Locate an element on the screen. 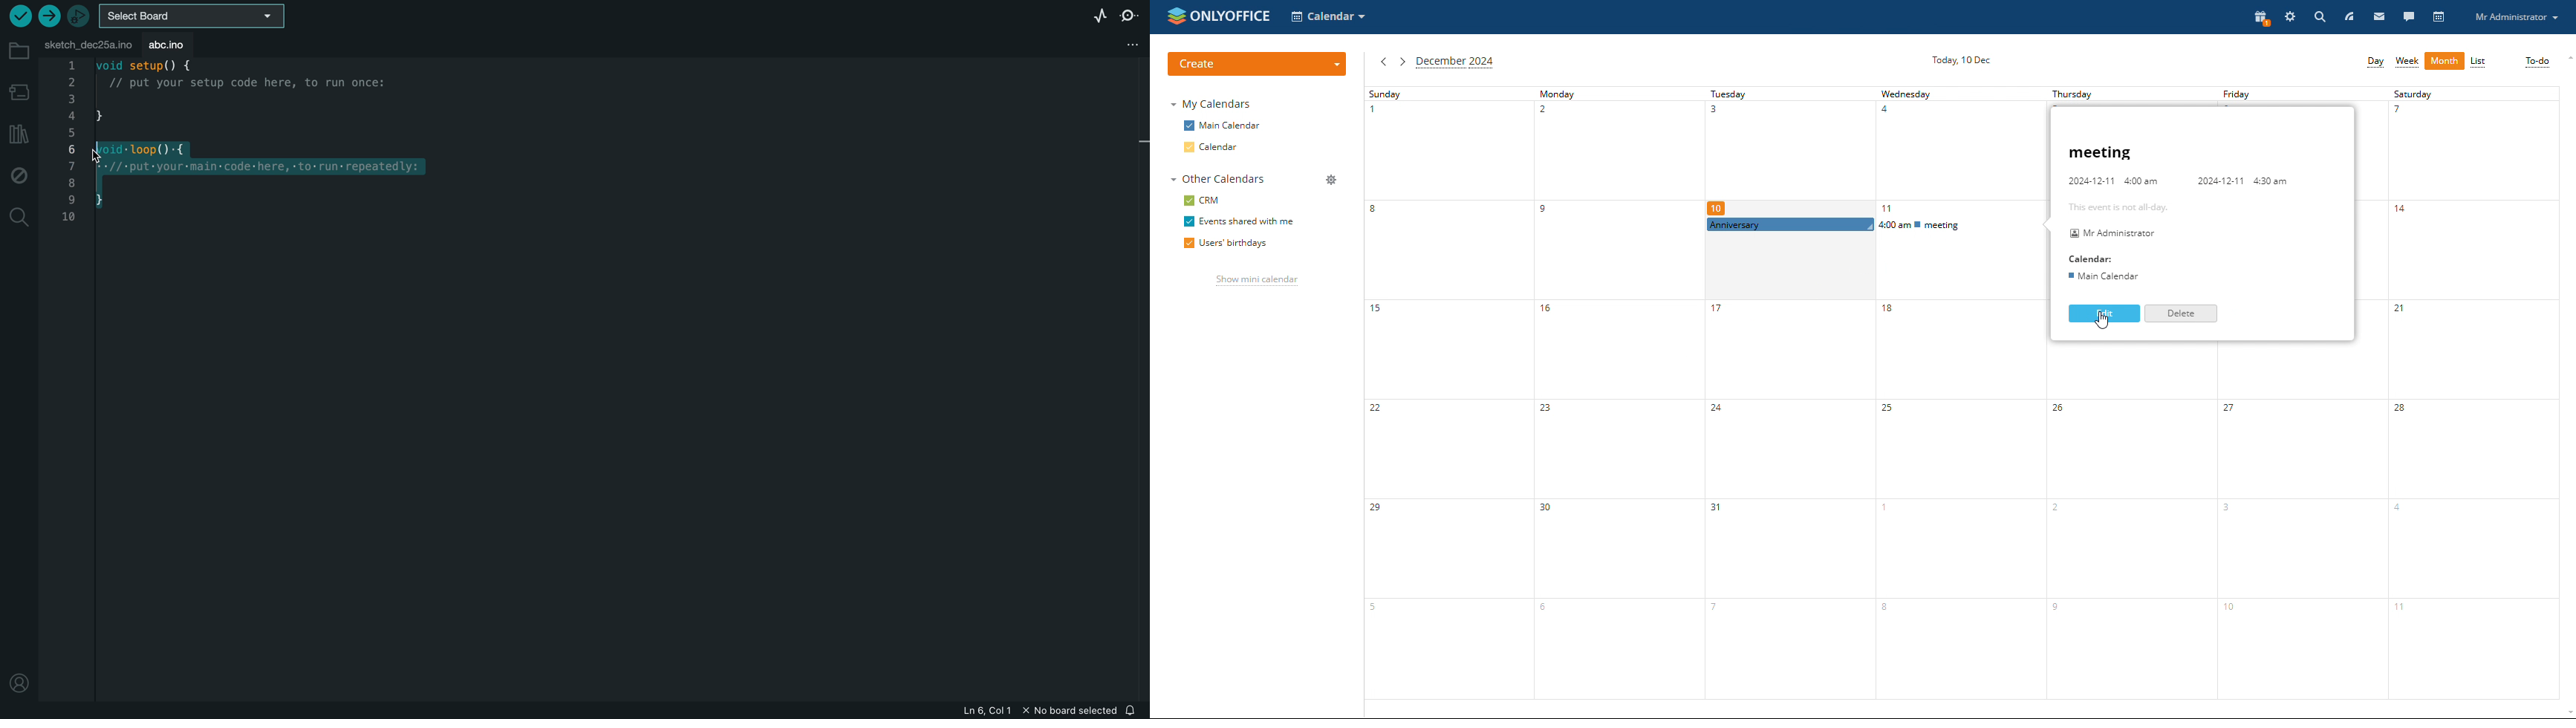  week view is located at coordinates (2407, 61).